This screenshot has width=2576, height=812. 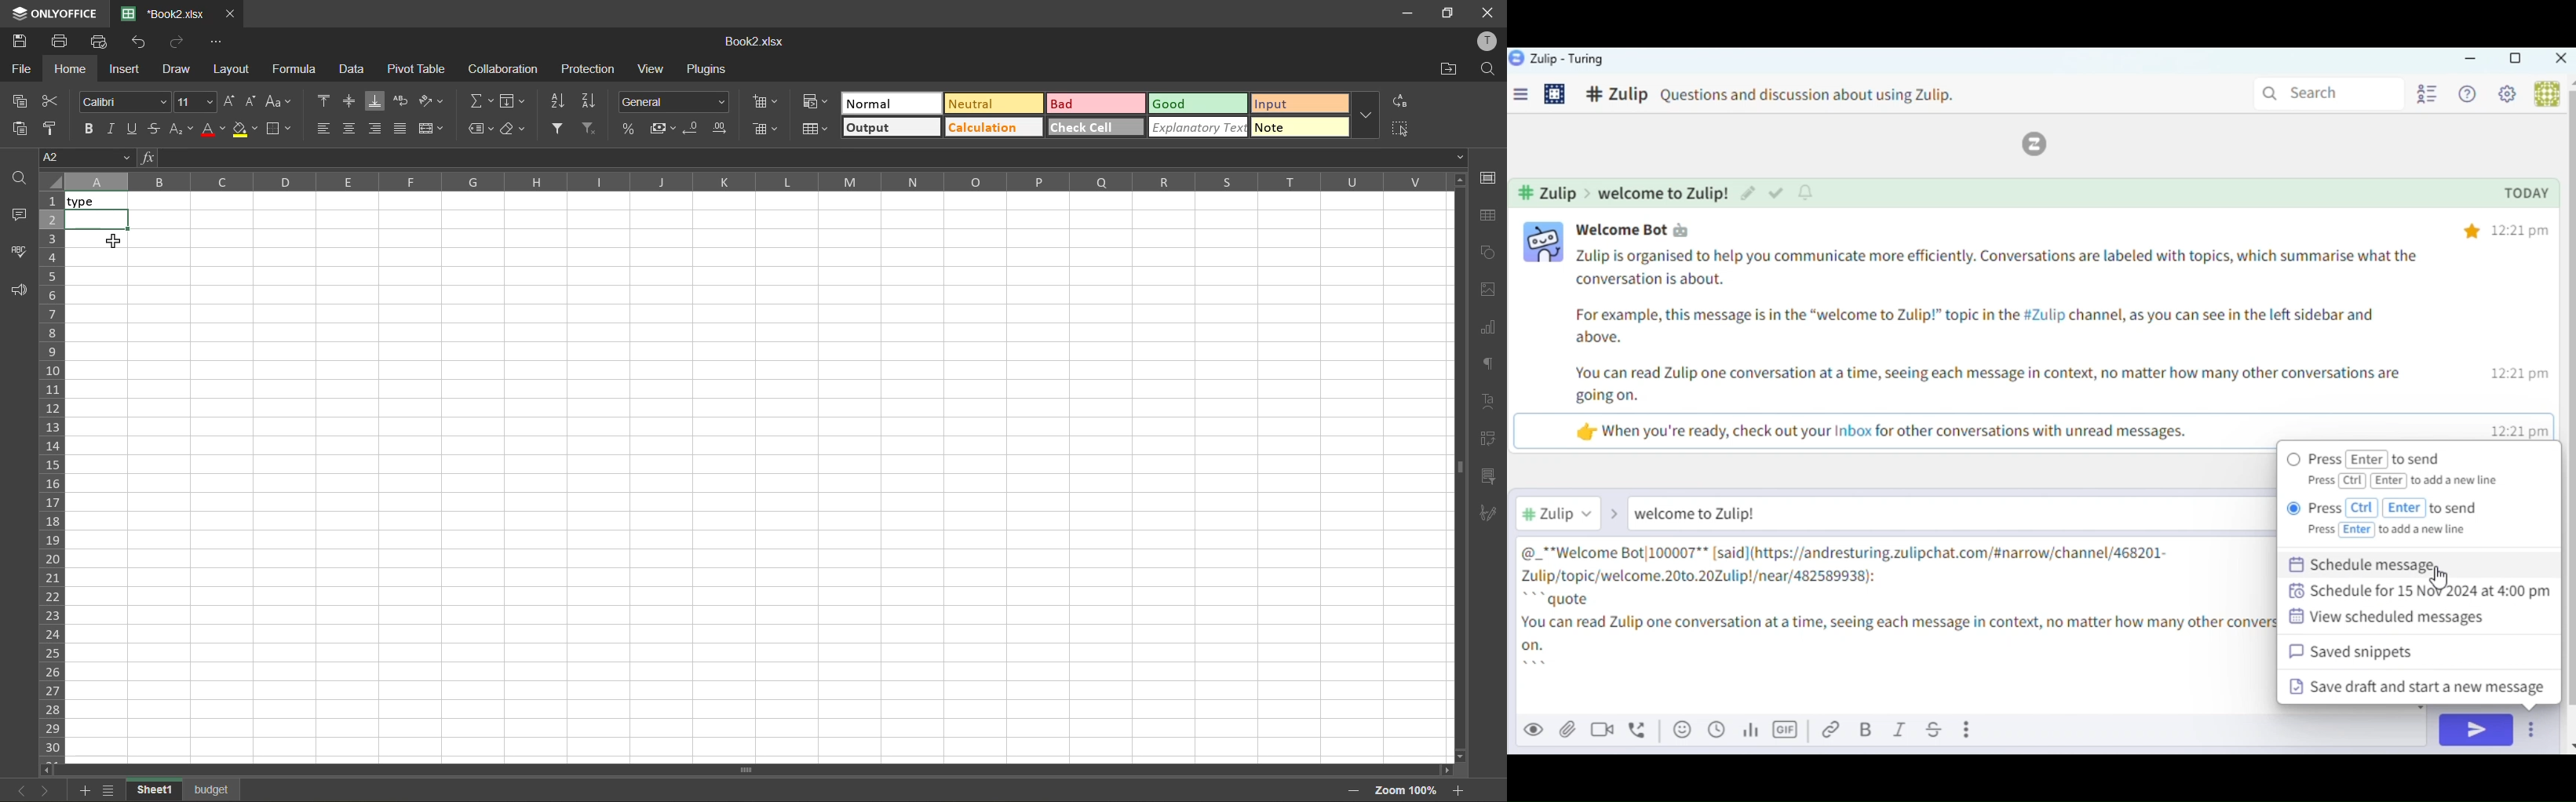 What do you see at coordinates (135, 130) in the screenshot?
I see `underline` at bounding box center [135, 130].